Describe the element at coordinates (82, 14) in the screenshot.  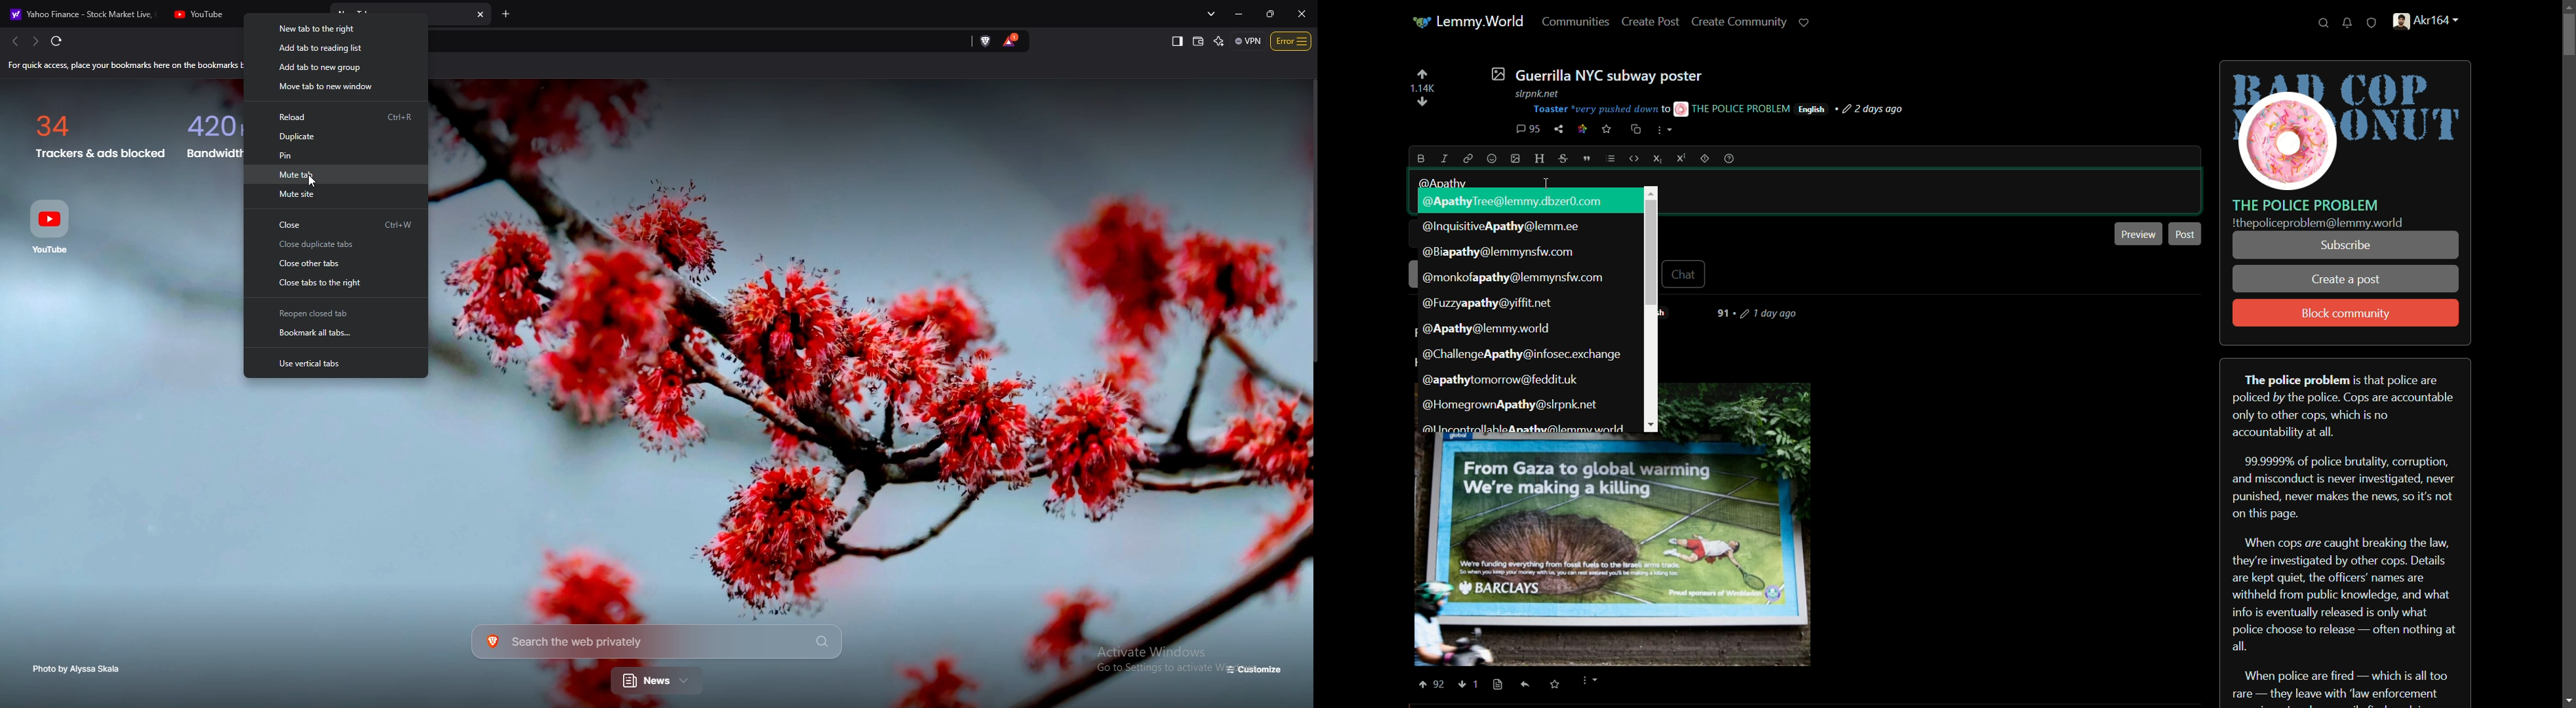
I see `Yahoo Finance - Stock Market` at that location.